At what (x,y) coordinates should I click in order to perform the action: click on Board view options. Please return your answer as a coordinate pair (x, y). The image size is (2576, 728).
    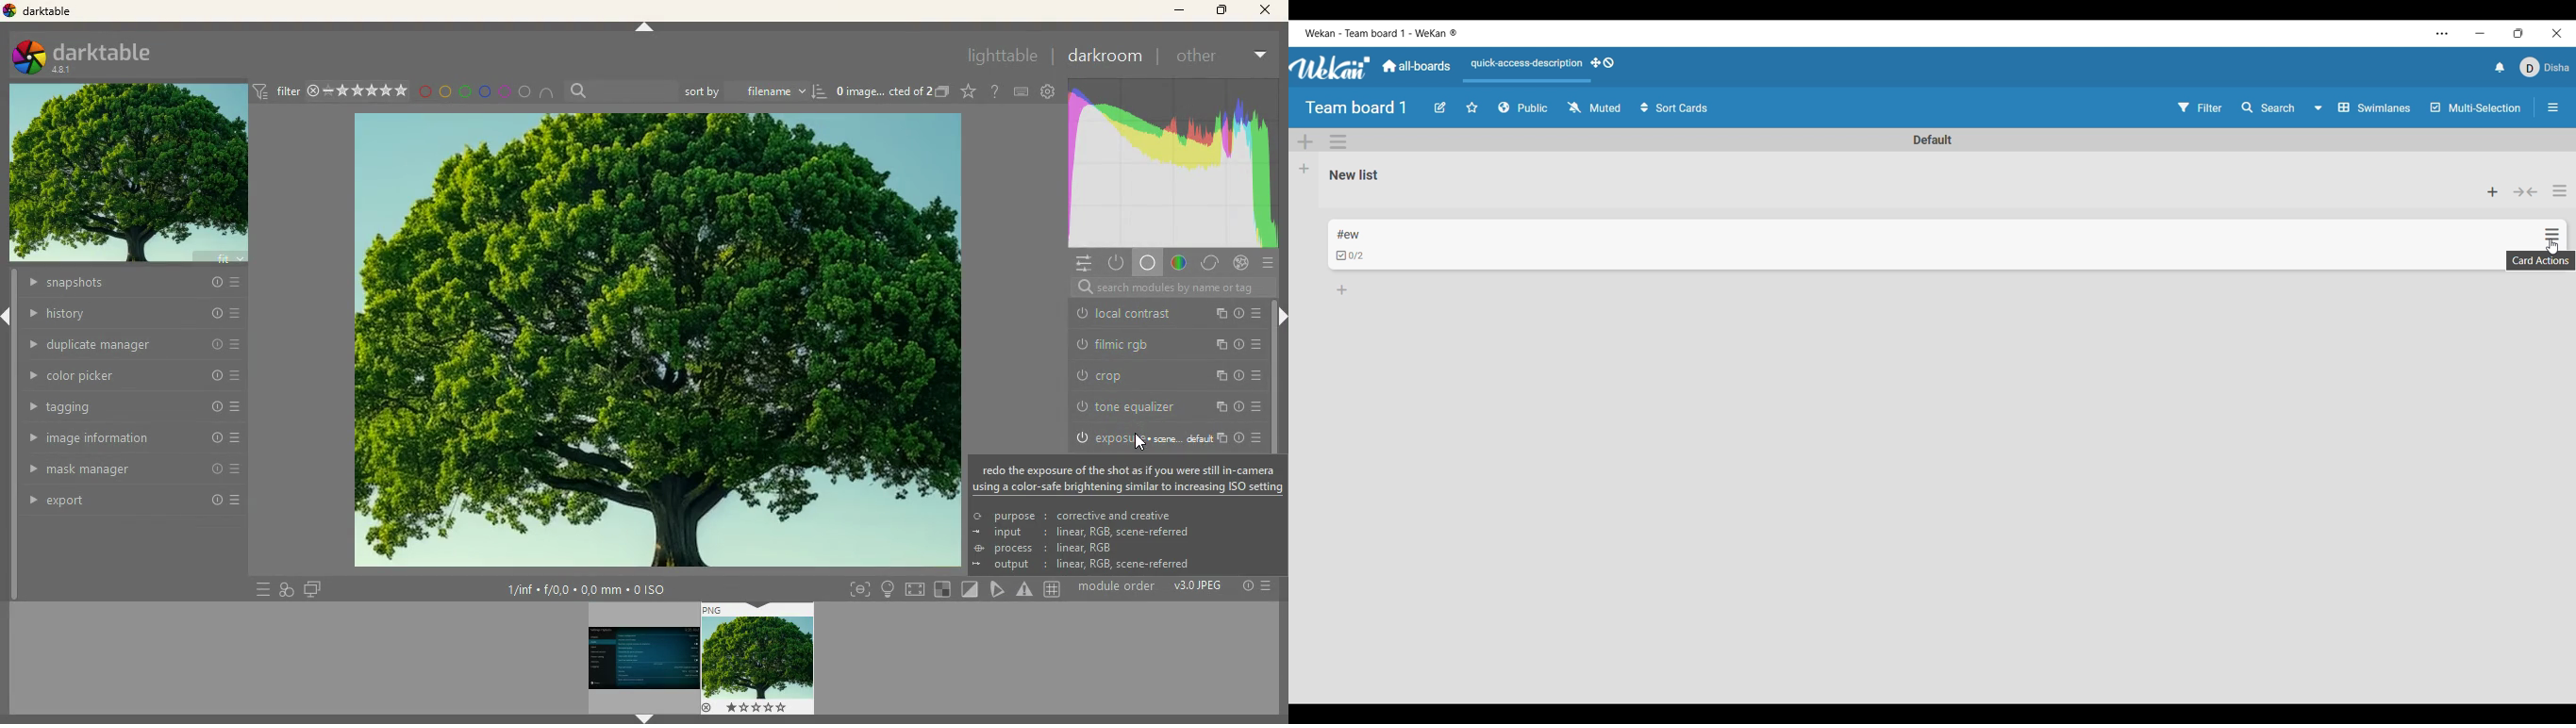
    Looking at the image, I should click on (2362, 107).